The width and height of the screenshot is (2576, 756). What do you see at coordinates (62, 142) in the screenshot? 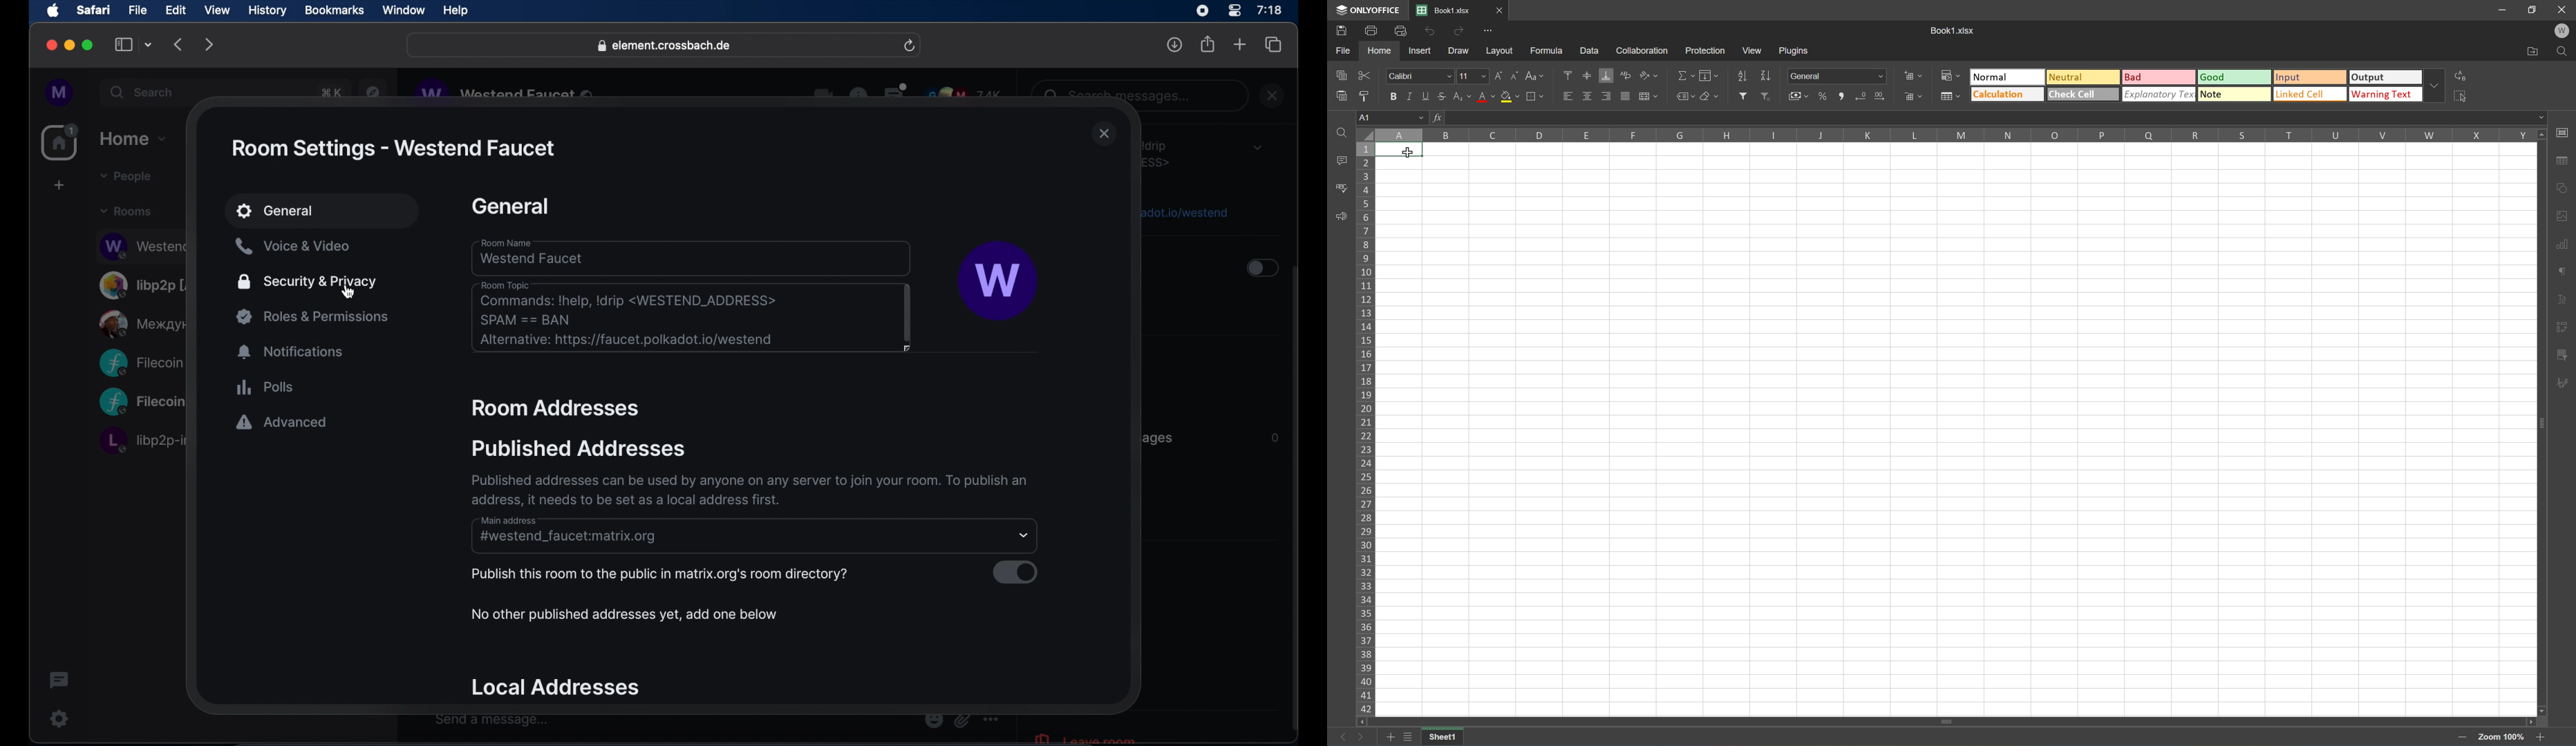
I see `home` at bounding box center [62, 142].